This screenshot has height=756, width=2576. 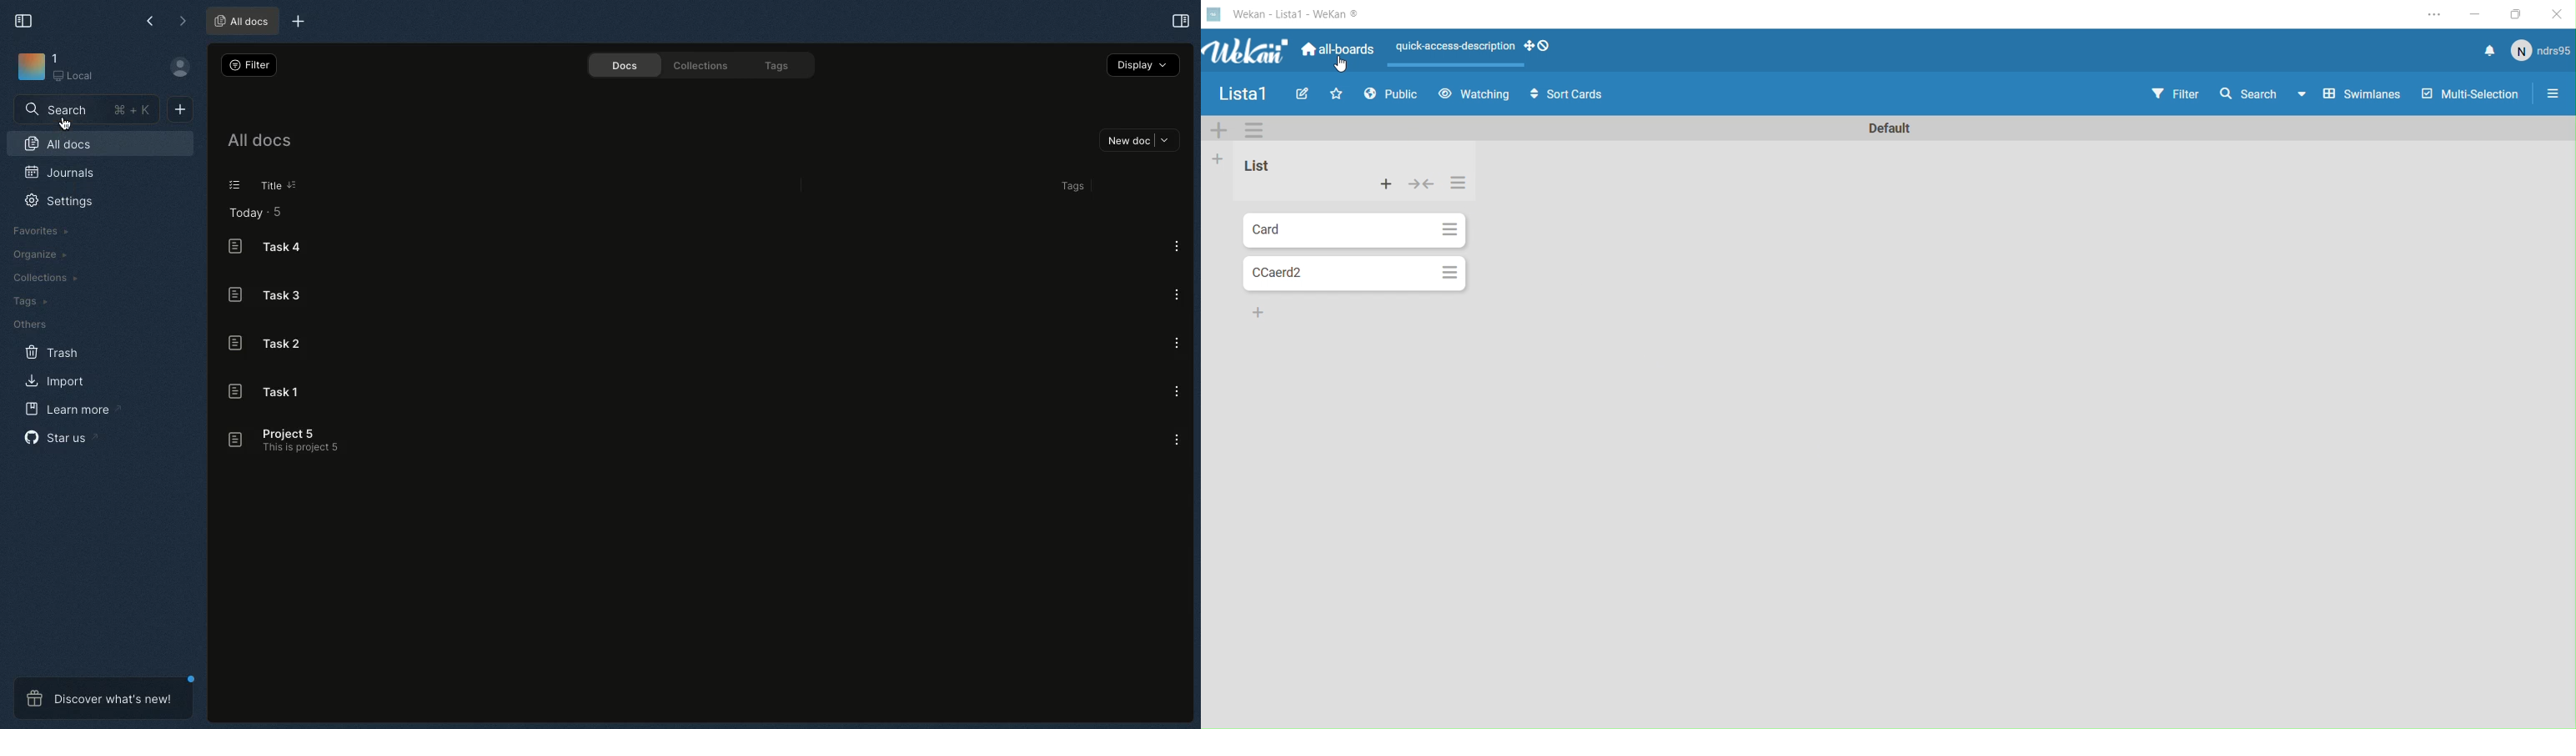 I want to click on Docs, so click(x=620, y=64).